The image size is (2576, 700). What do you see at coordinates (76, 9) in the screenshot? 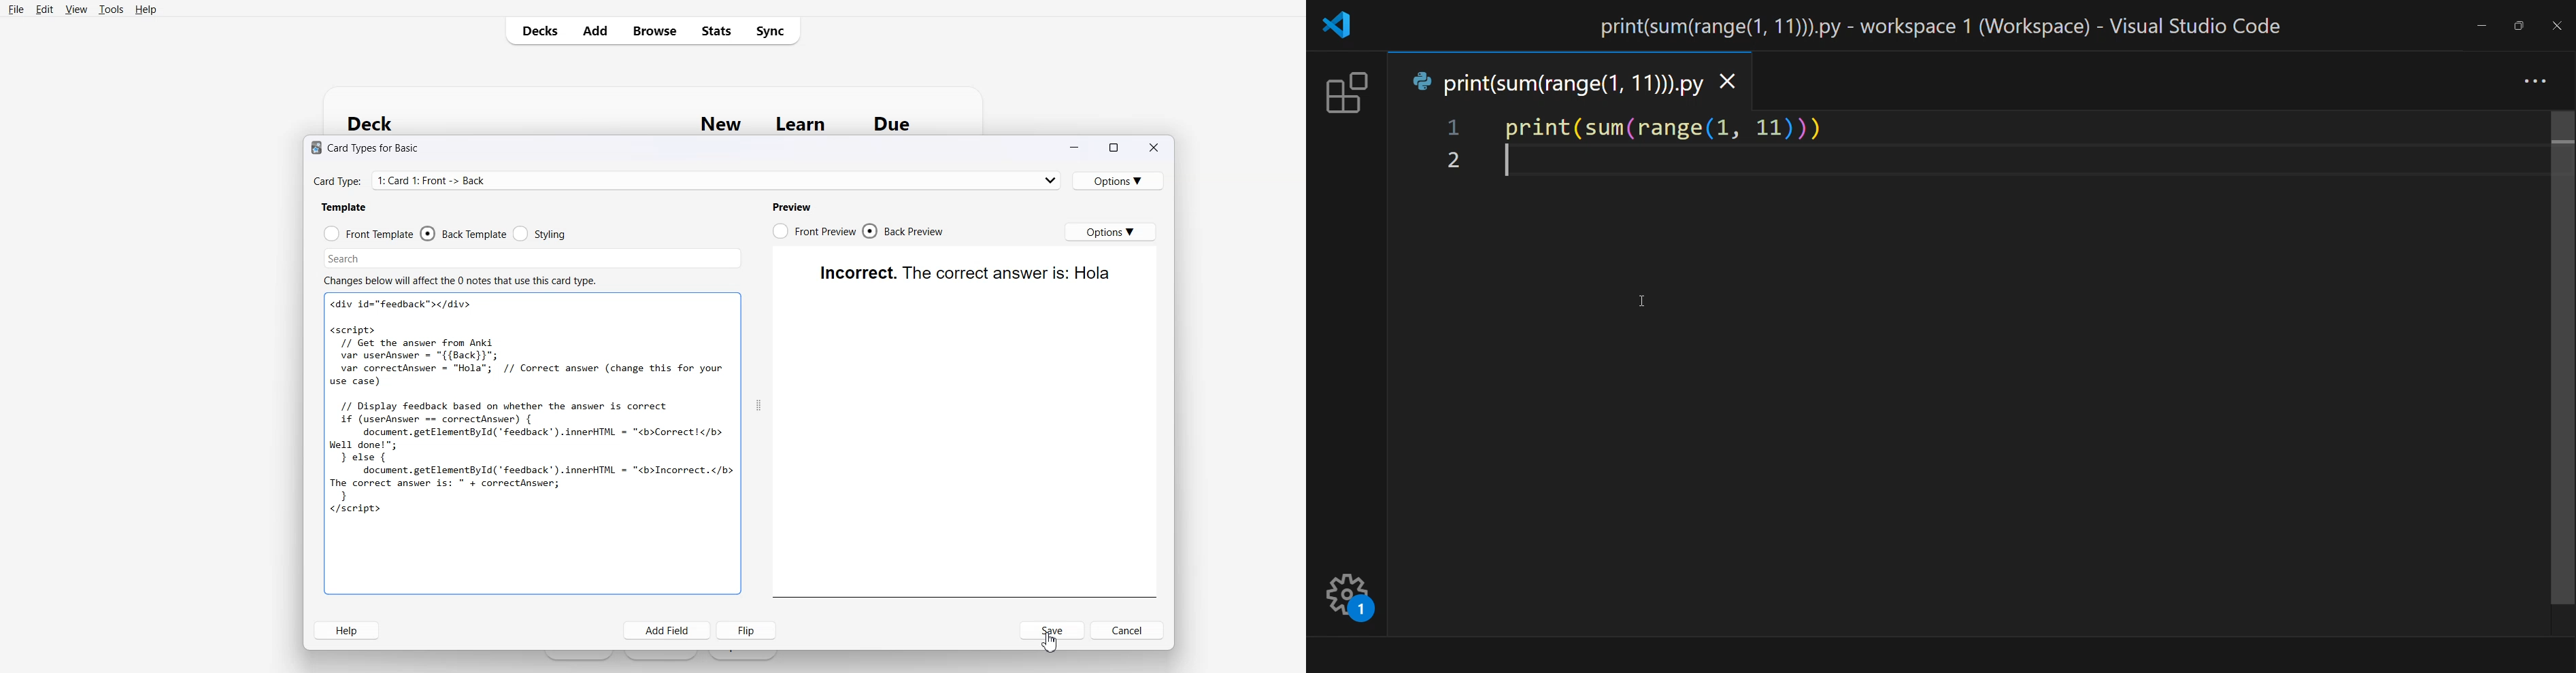
I see `View` at bounding box center [76, 9].